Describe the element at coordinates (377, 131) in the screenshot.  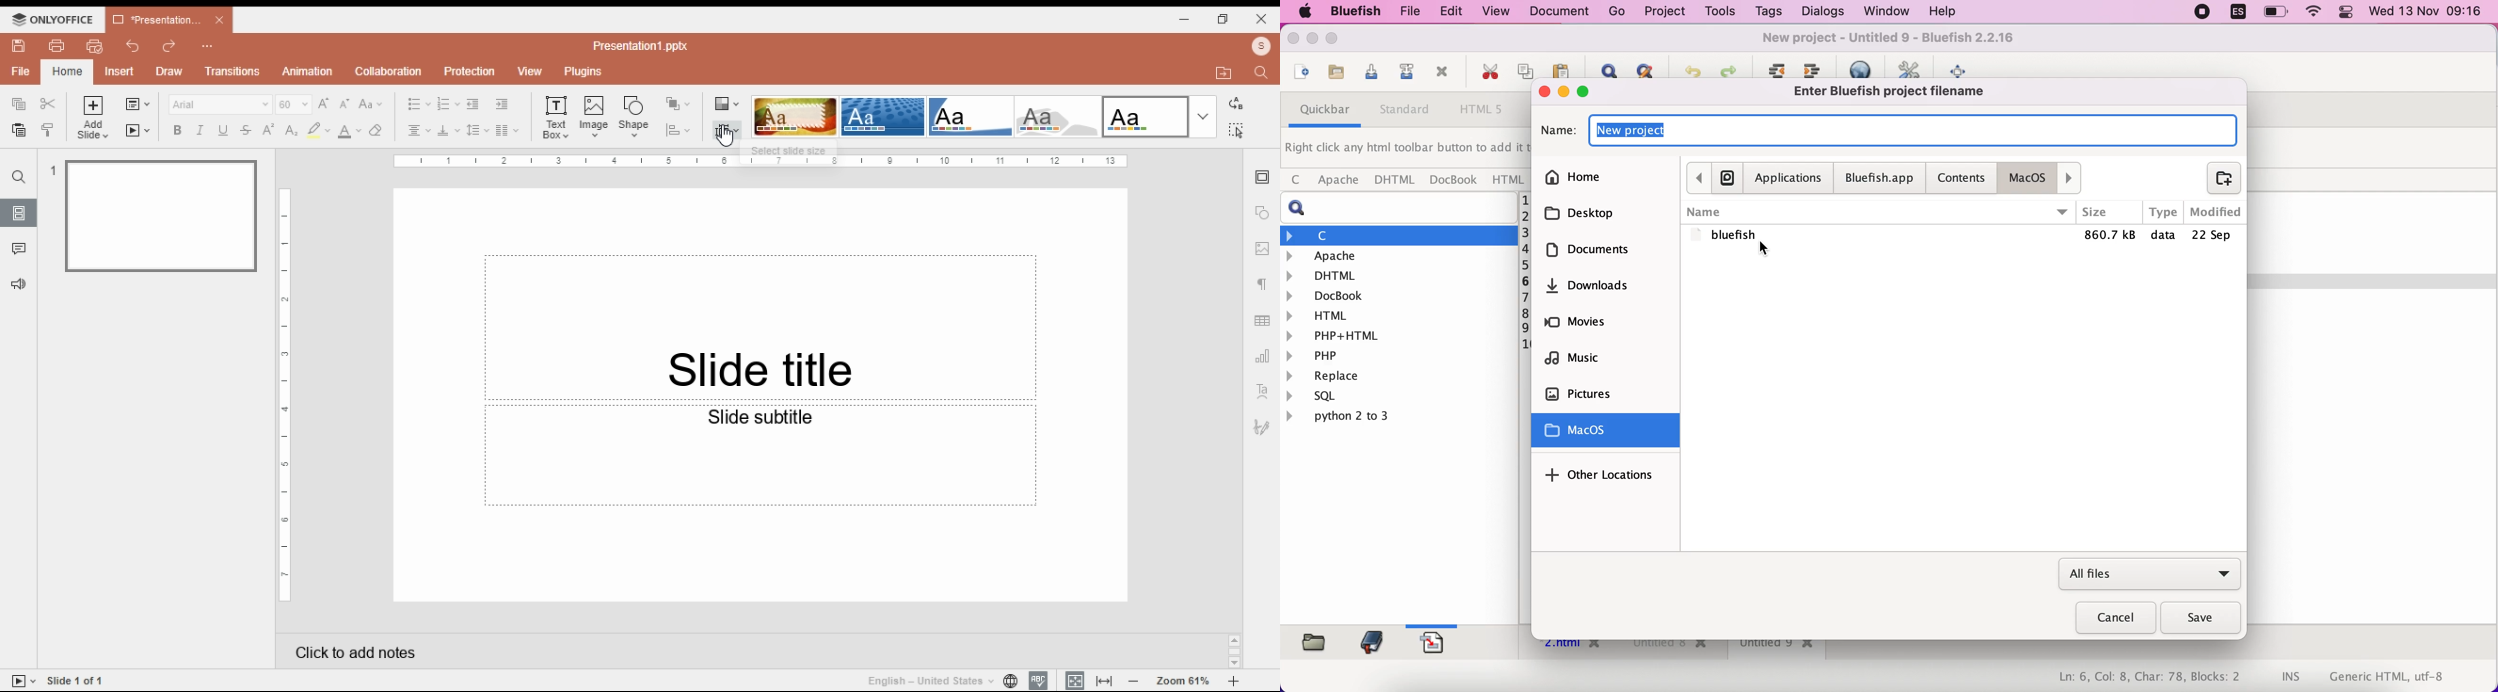
I see `erase` at that location.